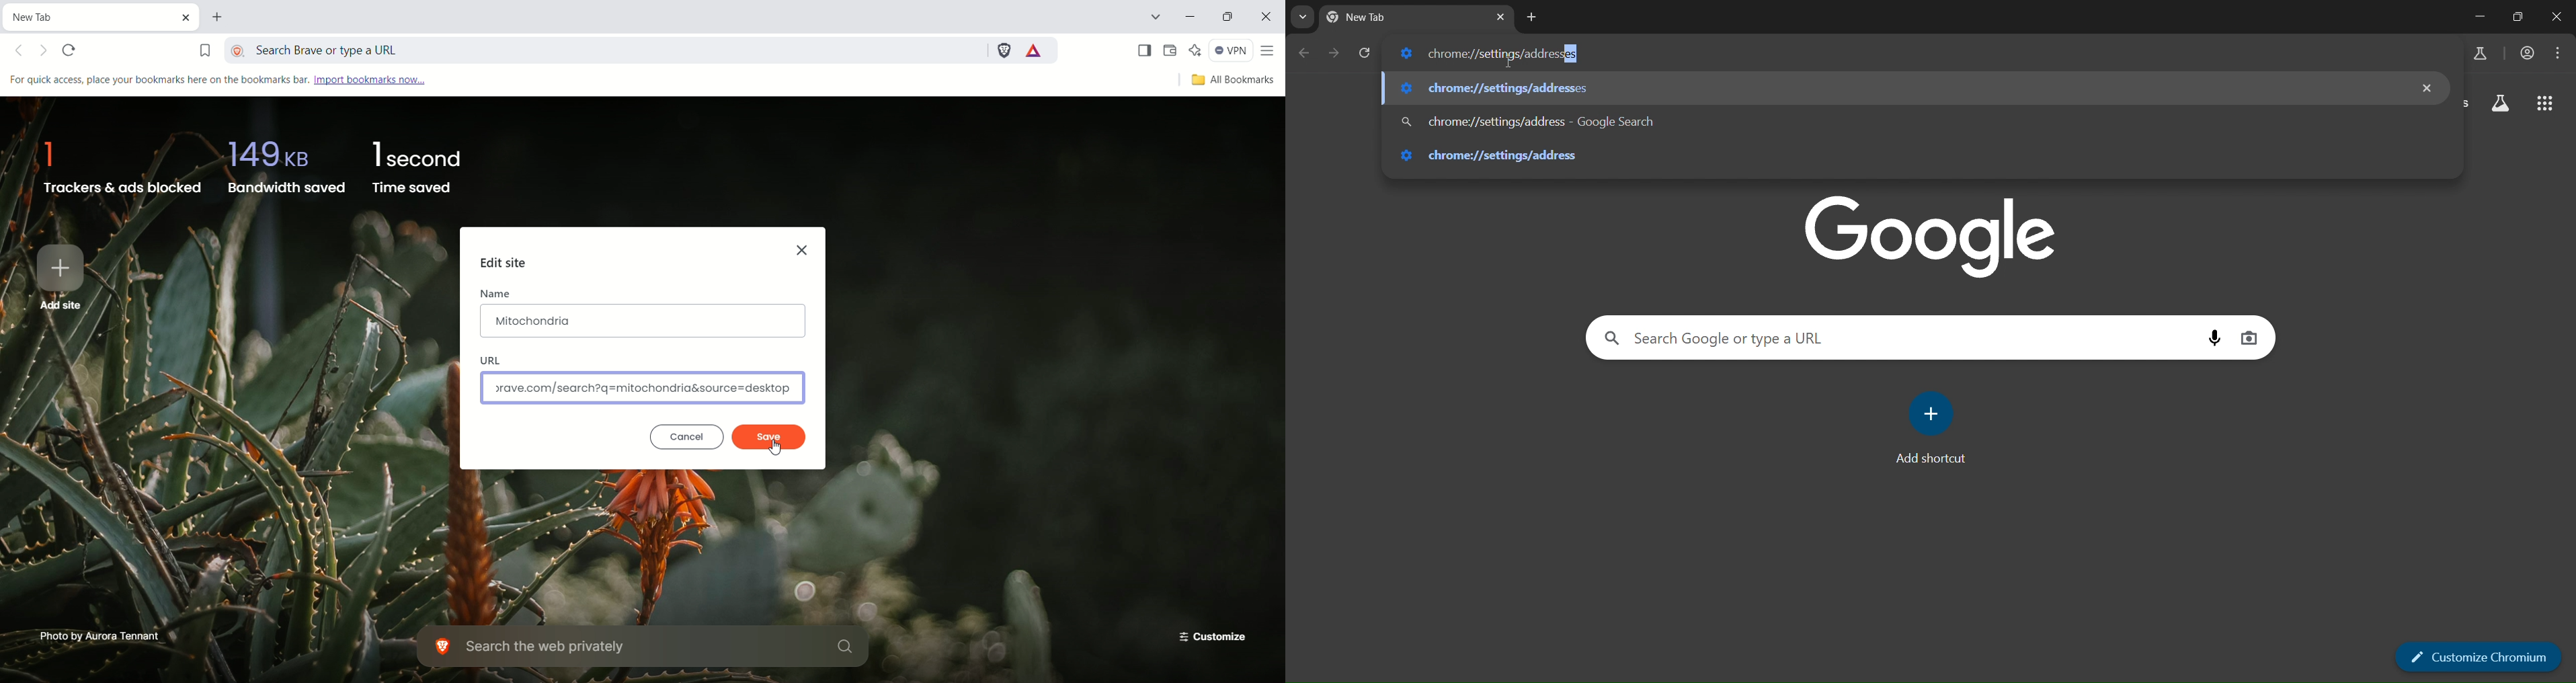  What do you see at coordinates (1231, 51) in the screenshot?
I see `VPN` at bounding box center [1231, 51].